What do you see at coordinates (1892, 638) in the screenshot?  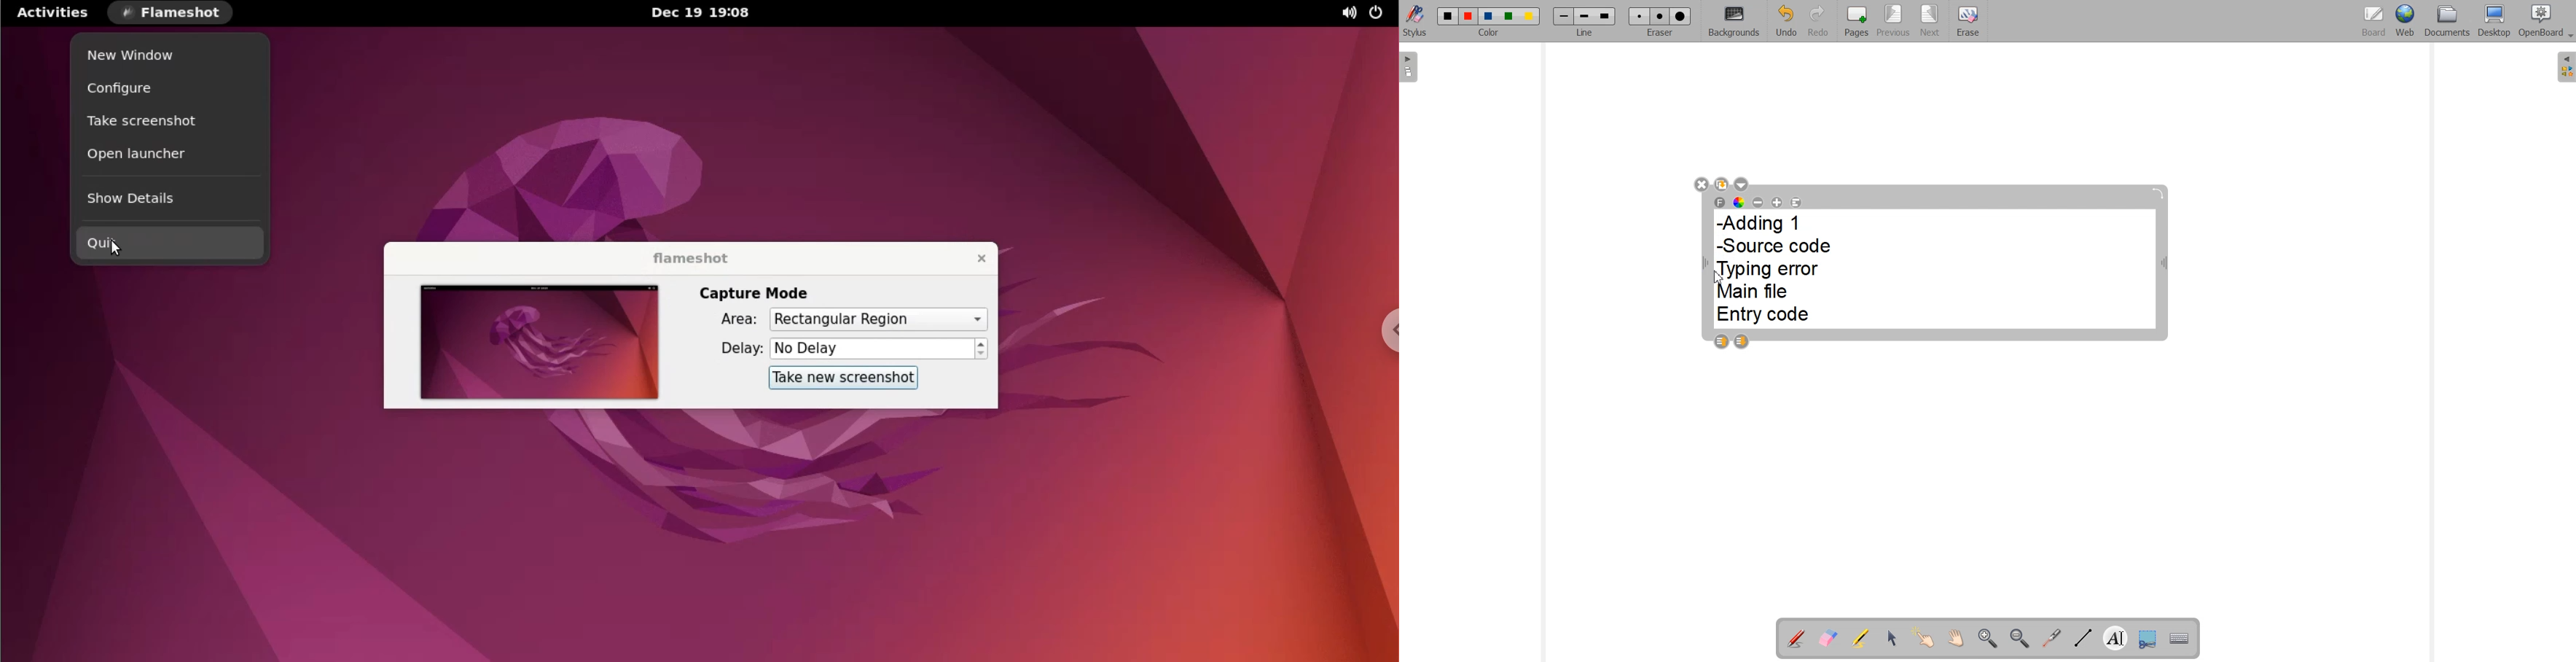 I see `Select and modify objects` at bounding box center [1892, 638].